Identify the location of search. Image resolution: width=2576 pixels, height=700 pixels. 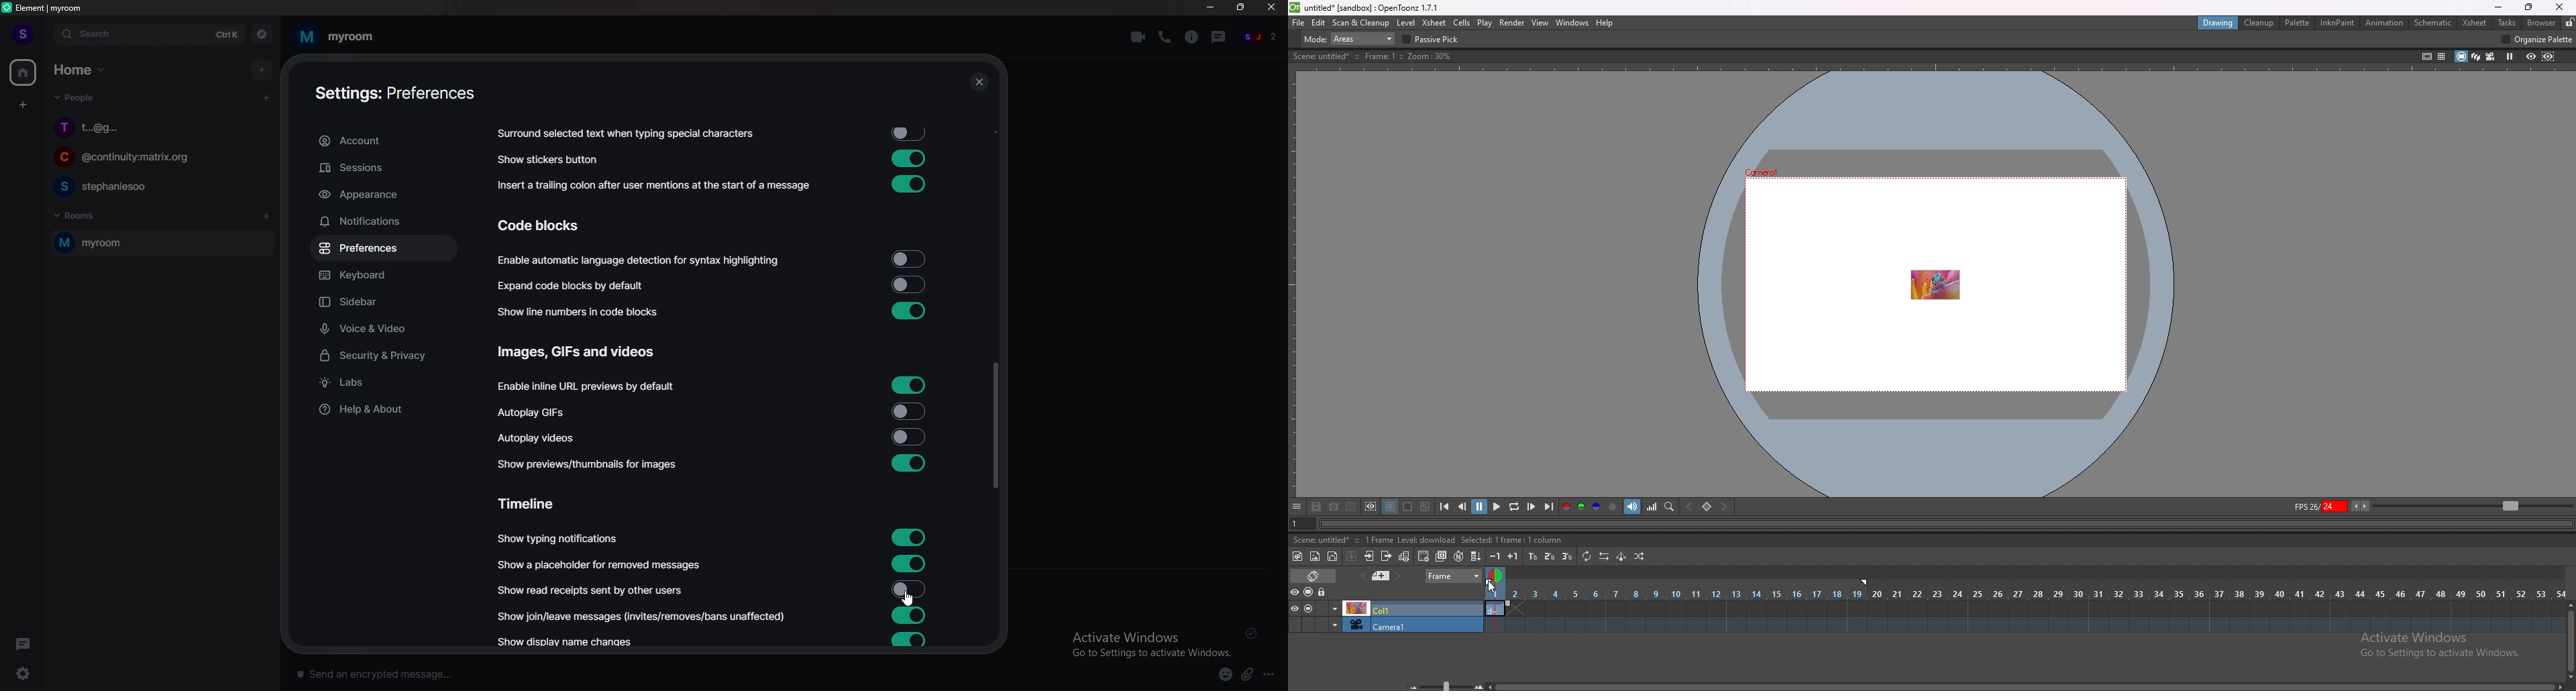
(148, 34).